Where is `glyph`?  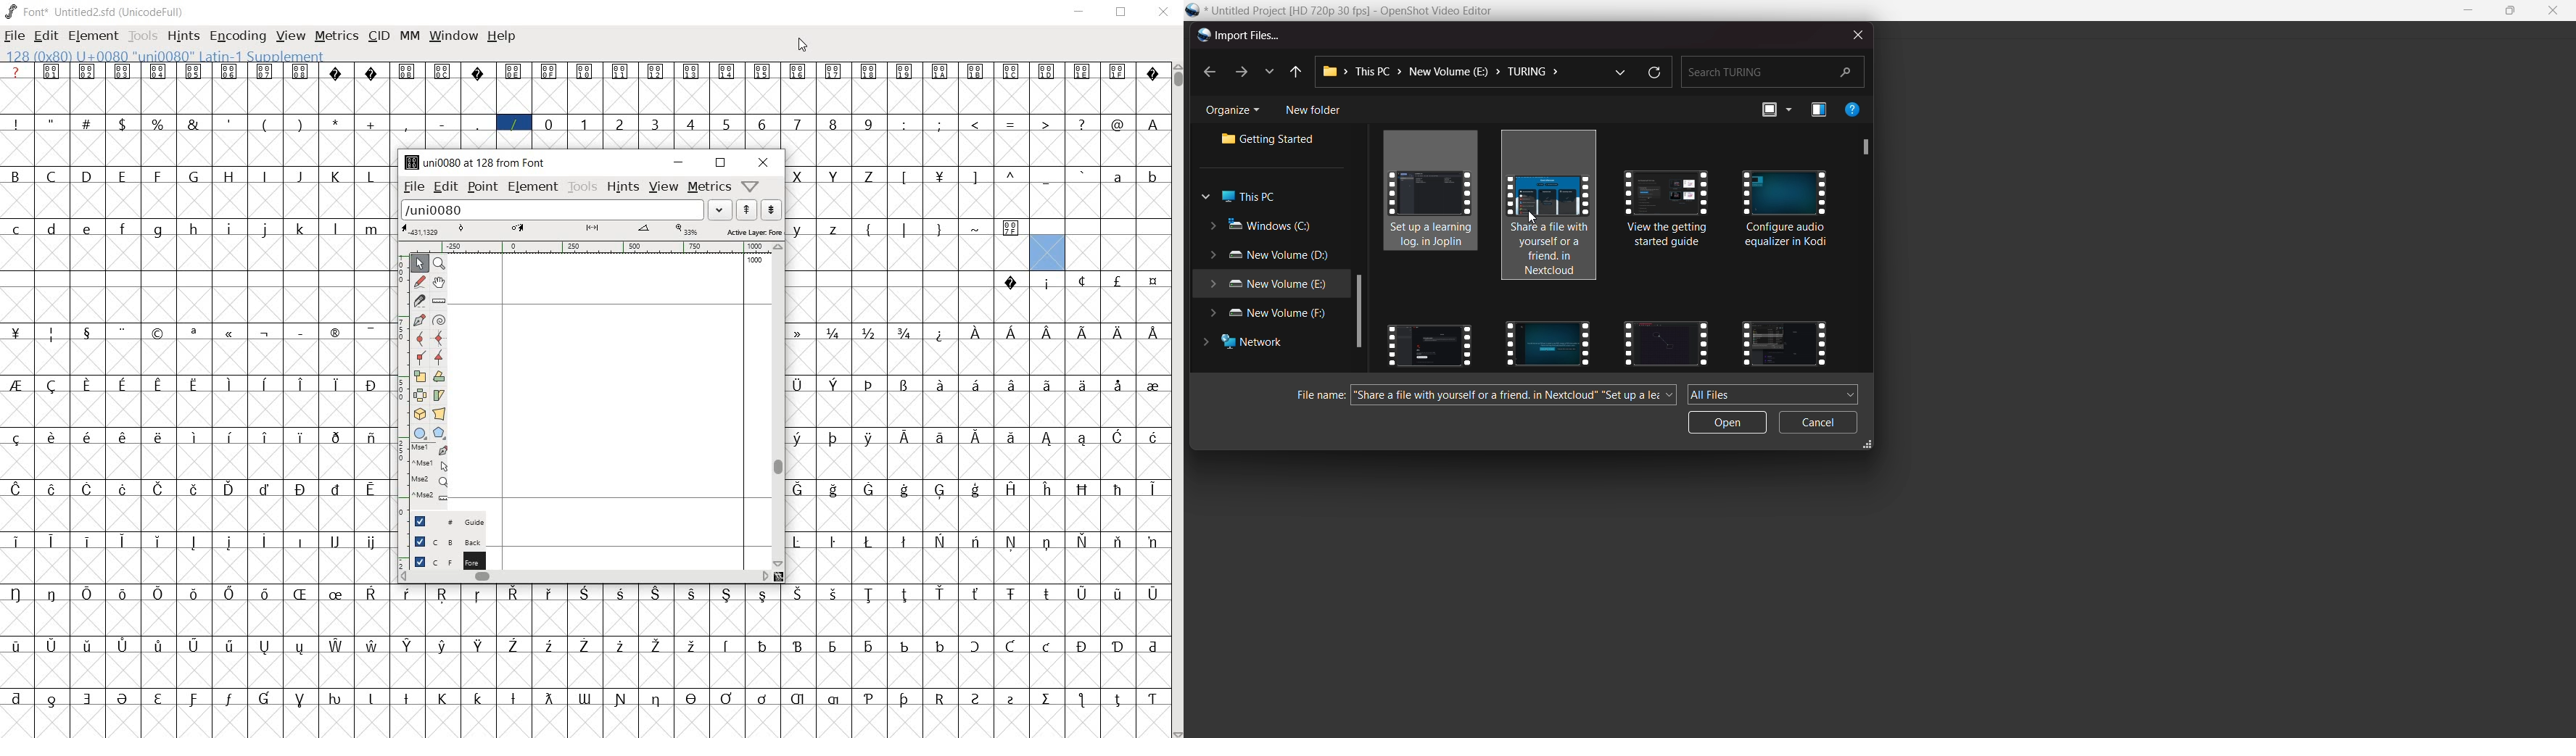
glyph is located at coordinates (1048, 285).